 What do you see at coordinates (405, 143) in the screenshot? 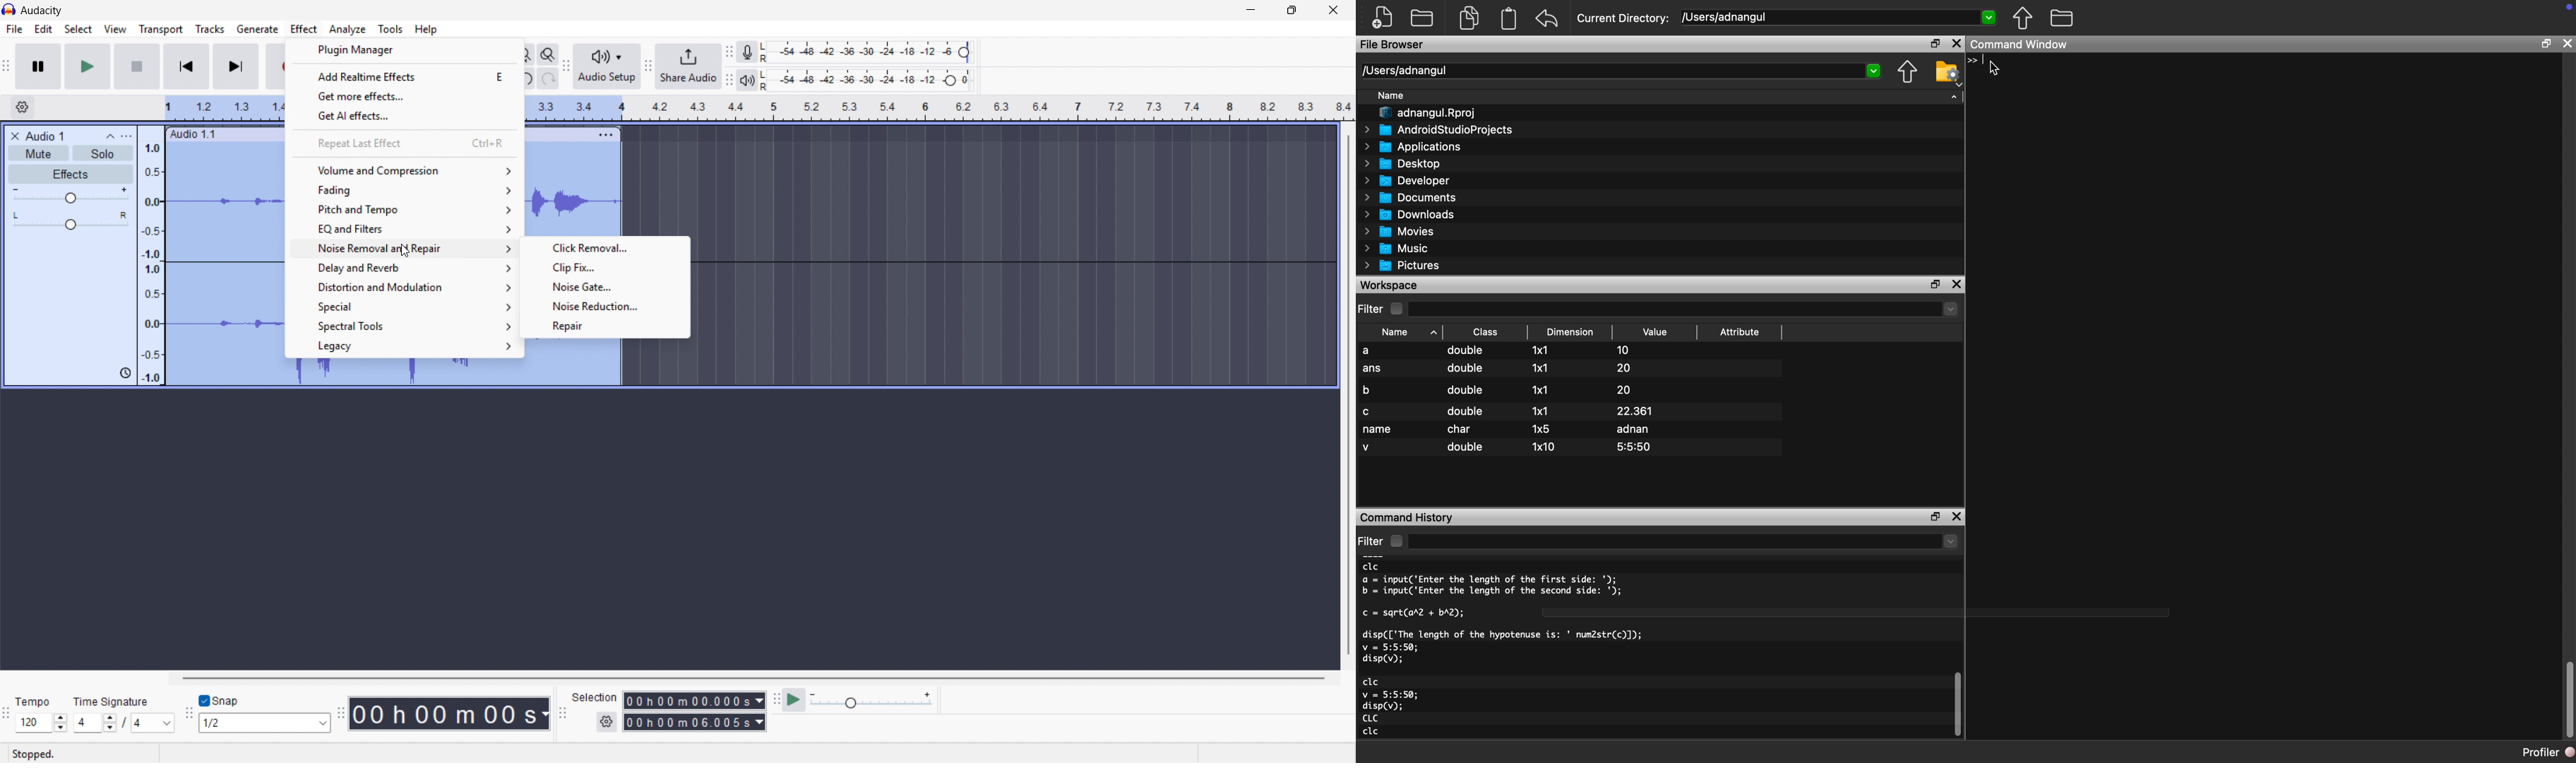
I see `Repeat last effect ` at bounding box center [405, 143].